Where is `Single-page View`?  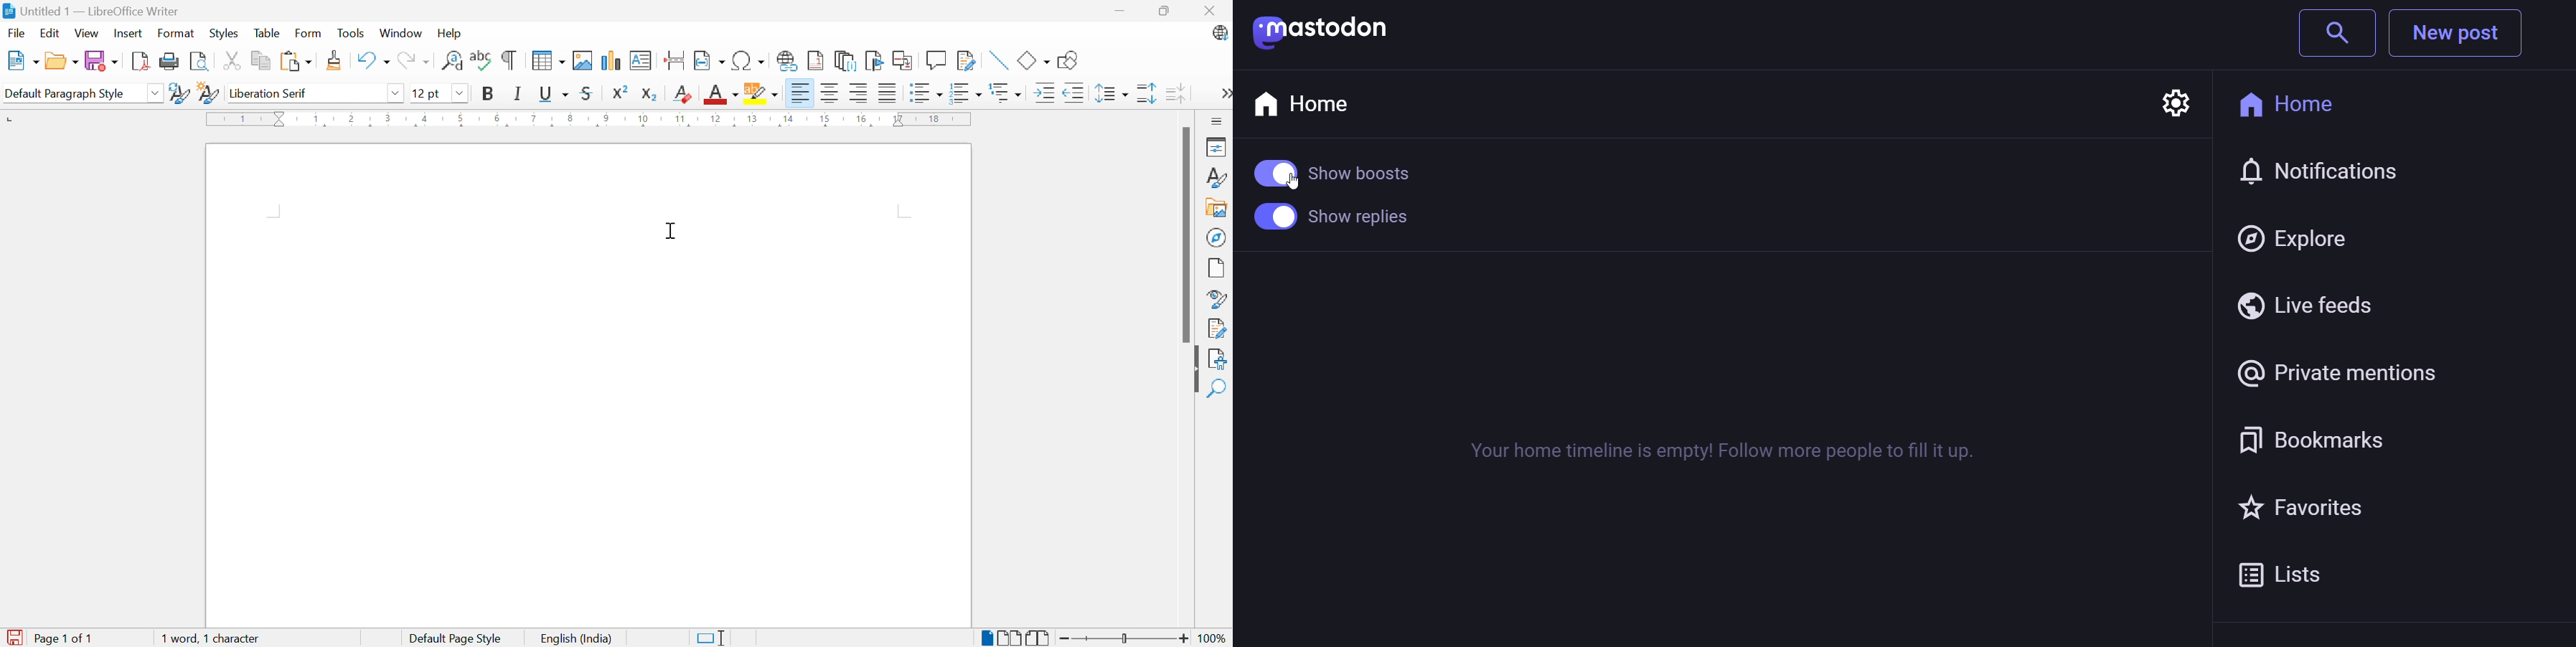 Single-page View is located at coordinates (987, 638).